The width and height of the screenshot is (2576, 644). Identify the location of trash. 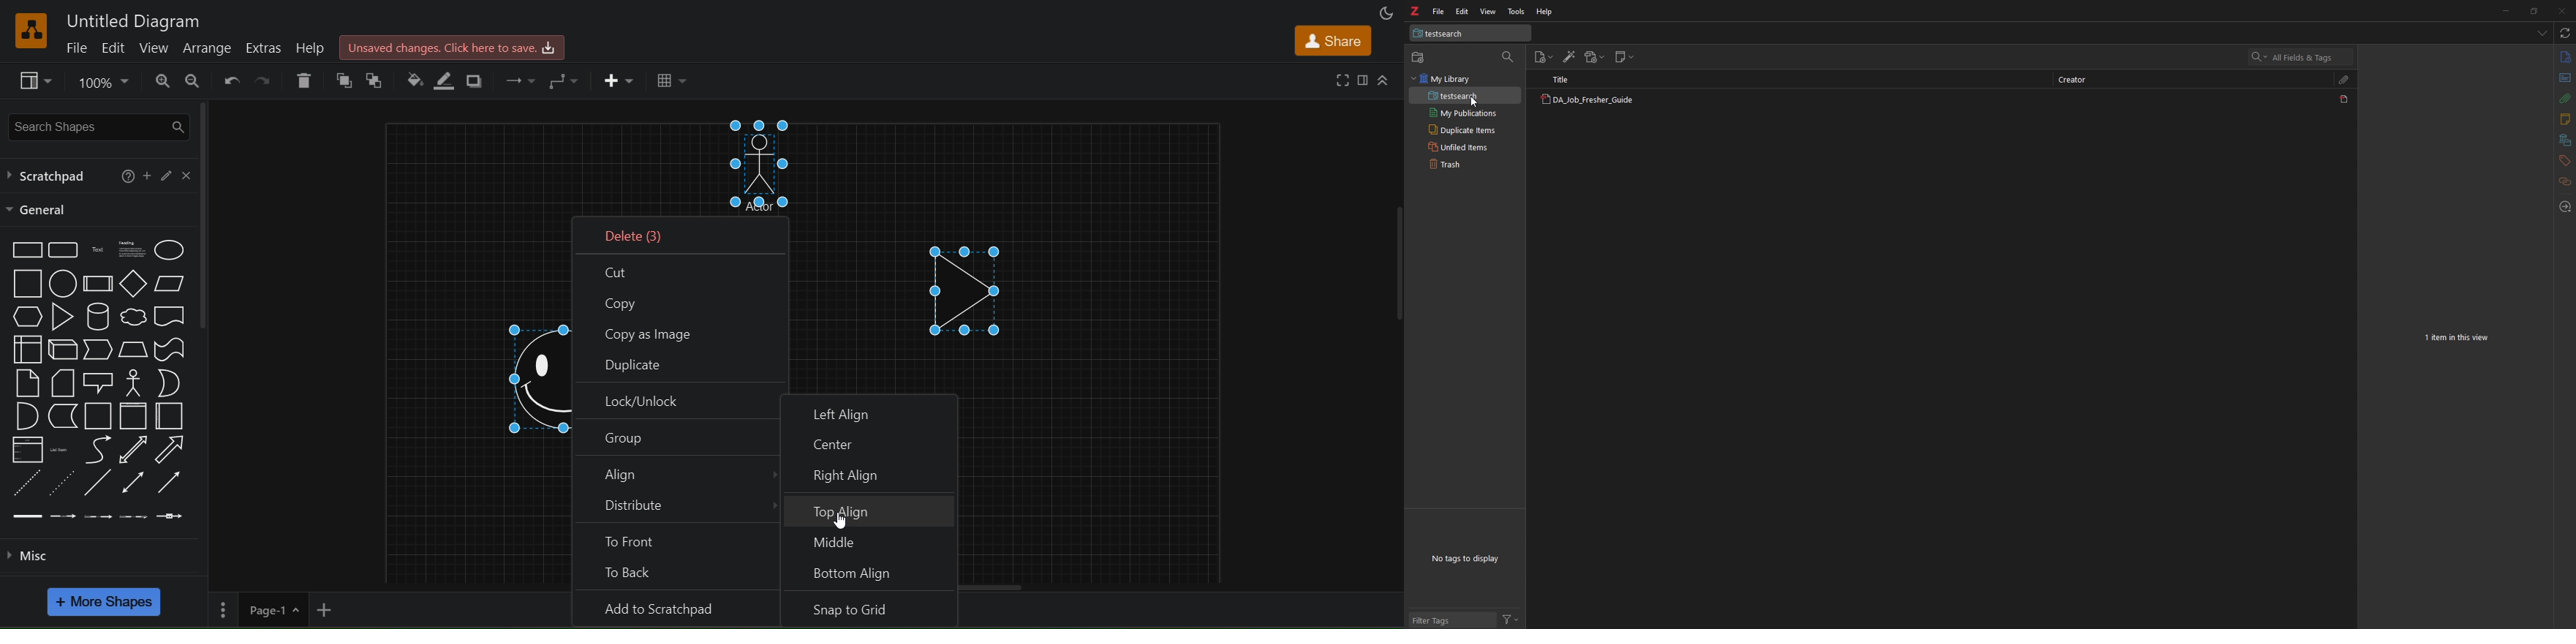
(1464, 163).